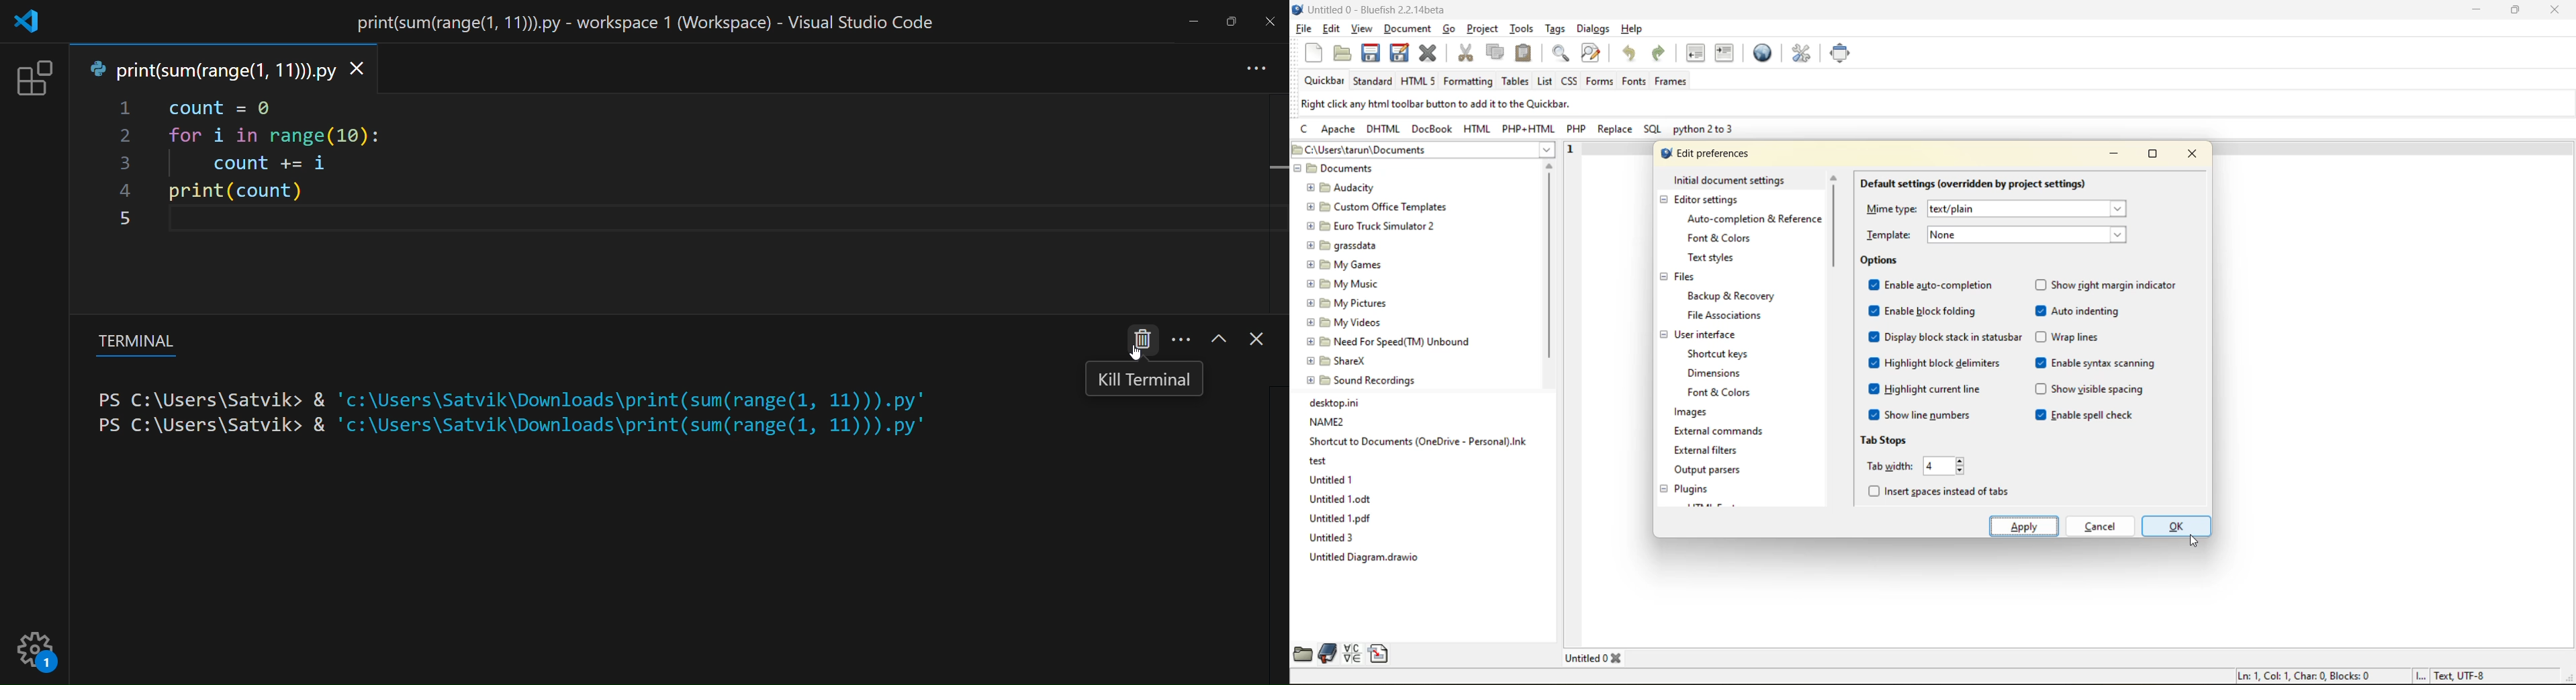 The width and height of the screenshot is (2576, 700). I want to click on css, so click(1571, 79).